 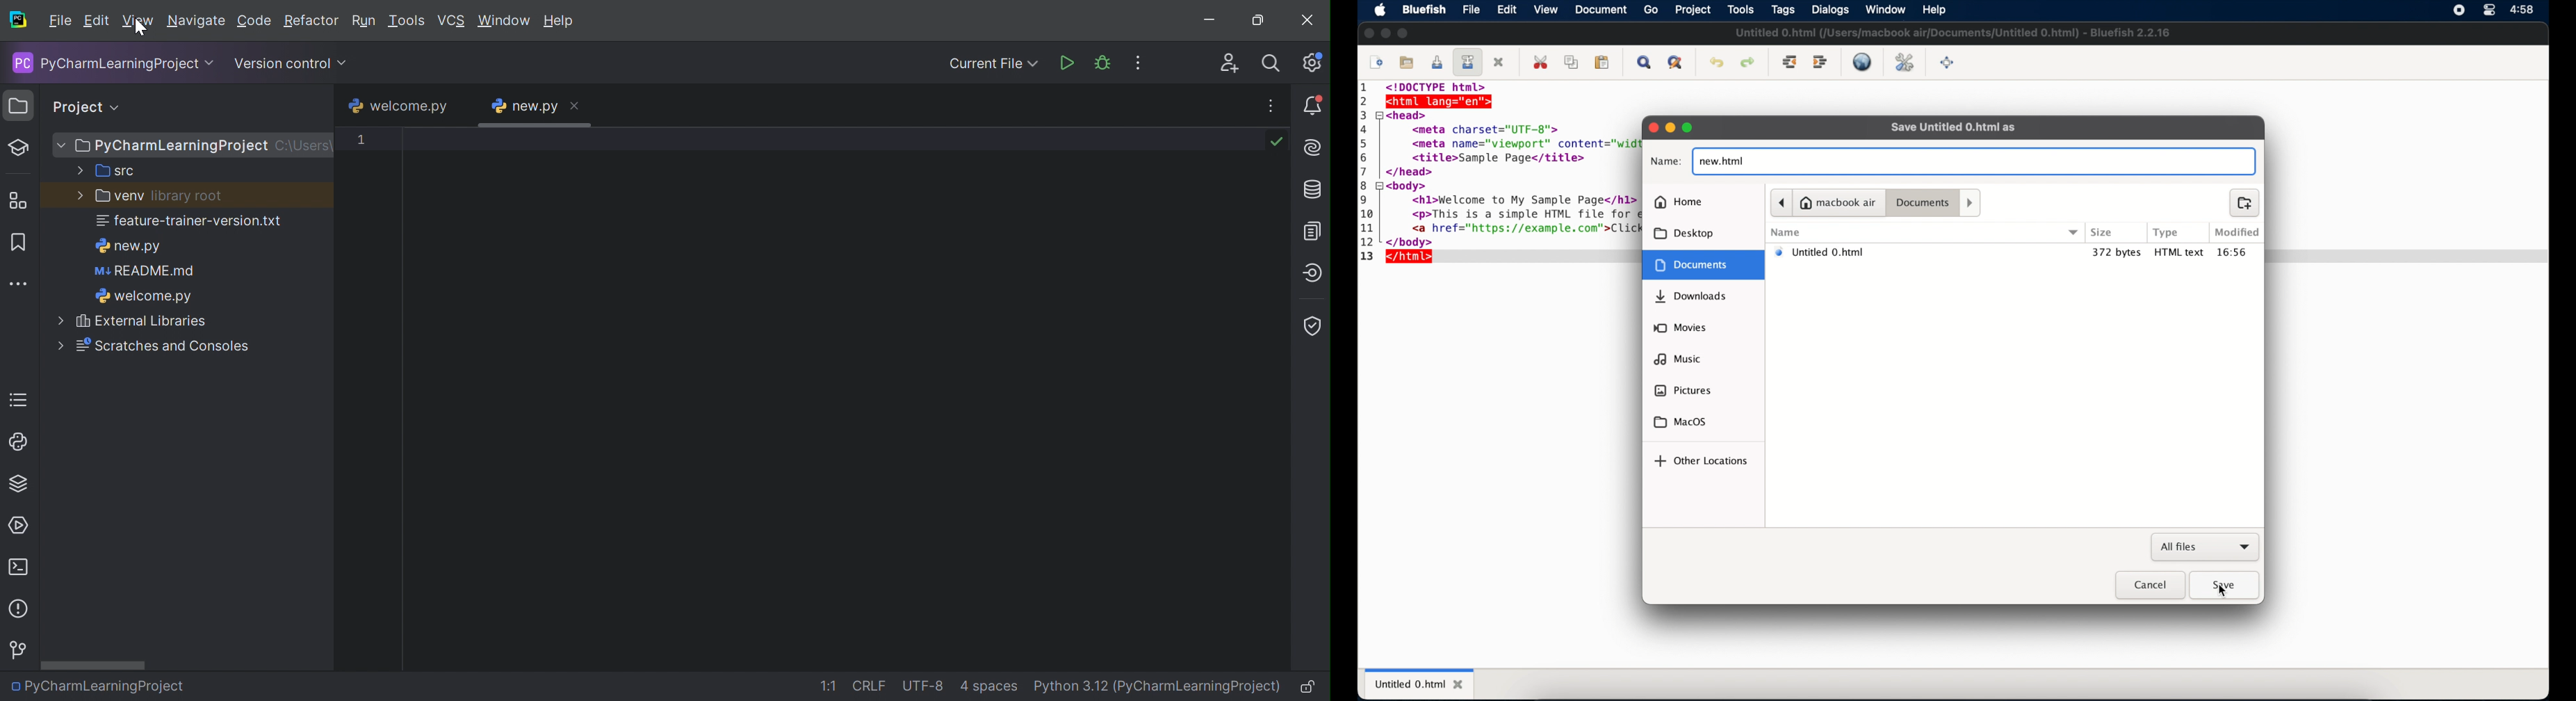 What do you see at coordinates (19, 146) in the screenshot?
I see `Learn` at bounding box center [19, 146].